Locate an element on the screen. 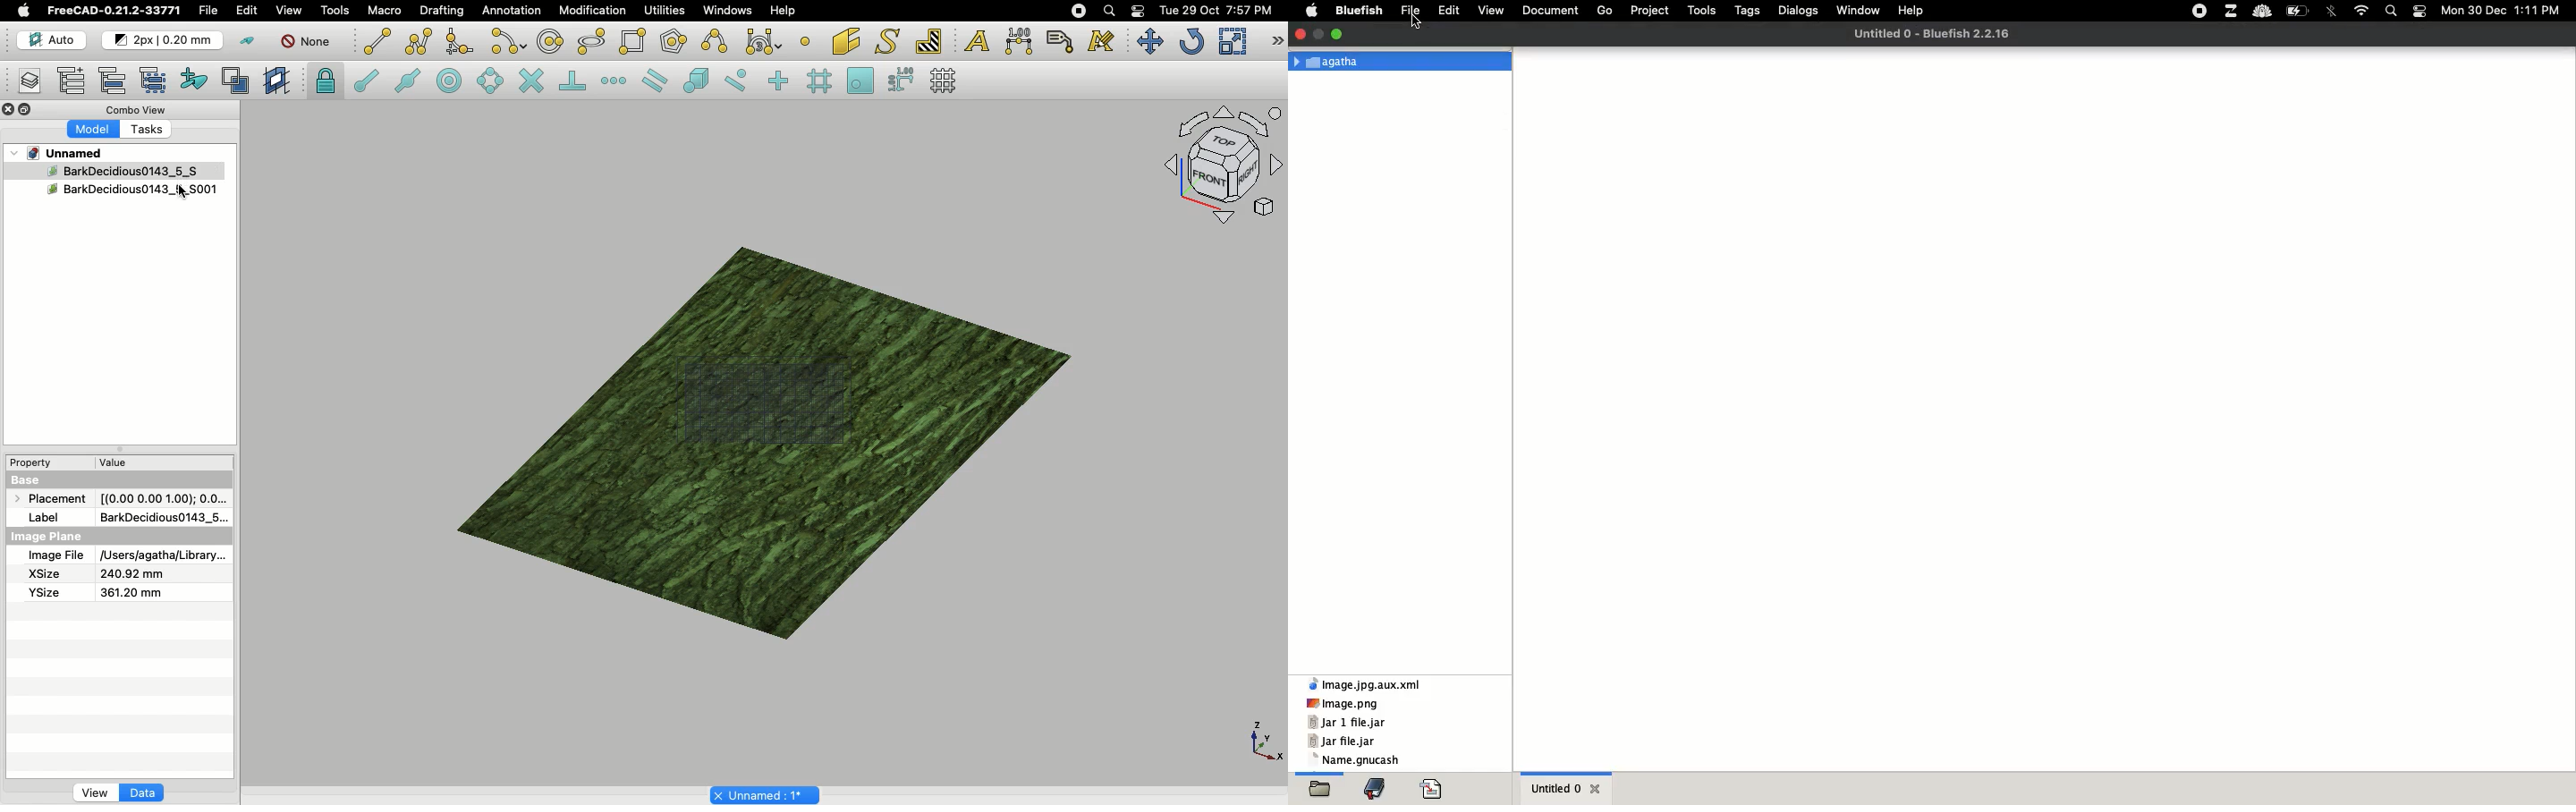 Image resolution: width=2576 pixels, height=812 pixels. bookmark is located at coordinates (1379, 790).